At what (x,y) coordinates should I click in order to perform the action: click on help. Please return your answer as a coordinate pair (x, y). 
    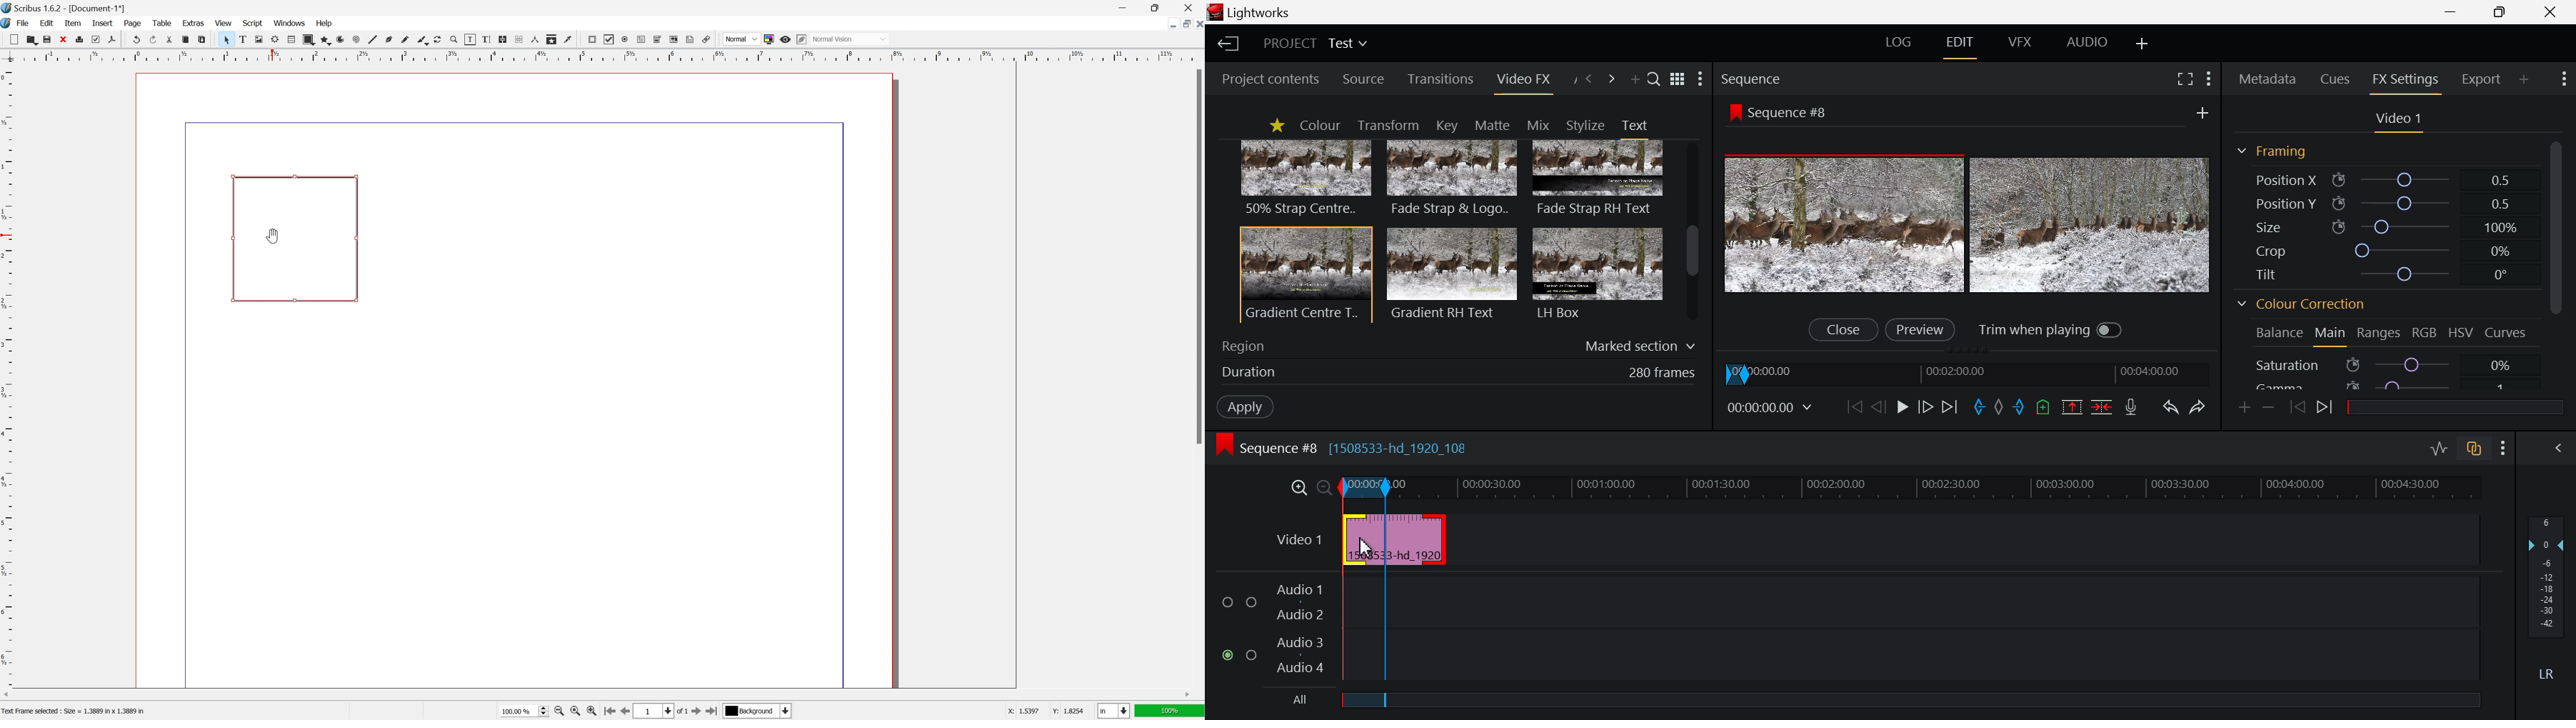
    Looking at the image, I should click on (325, 23).